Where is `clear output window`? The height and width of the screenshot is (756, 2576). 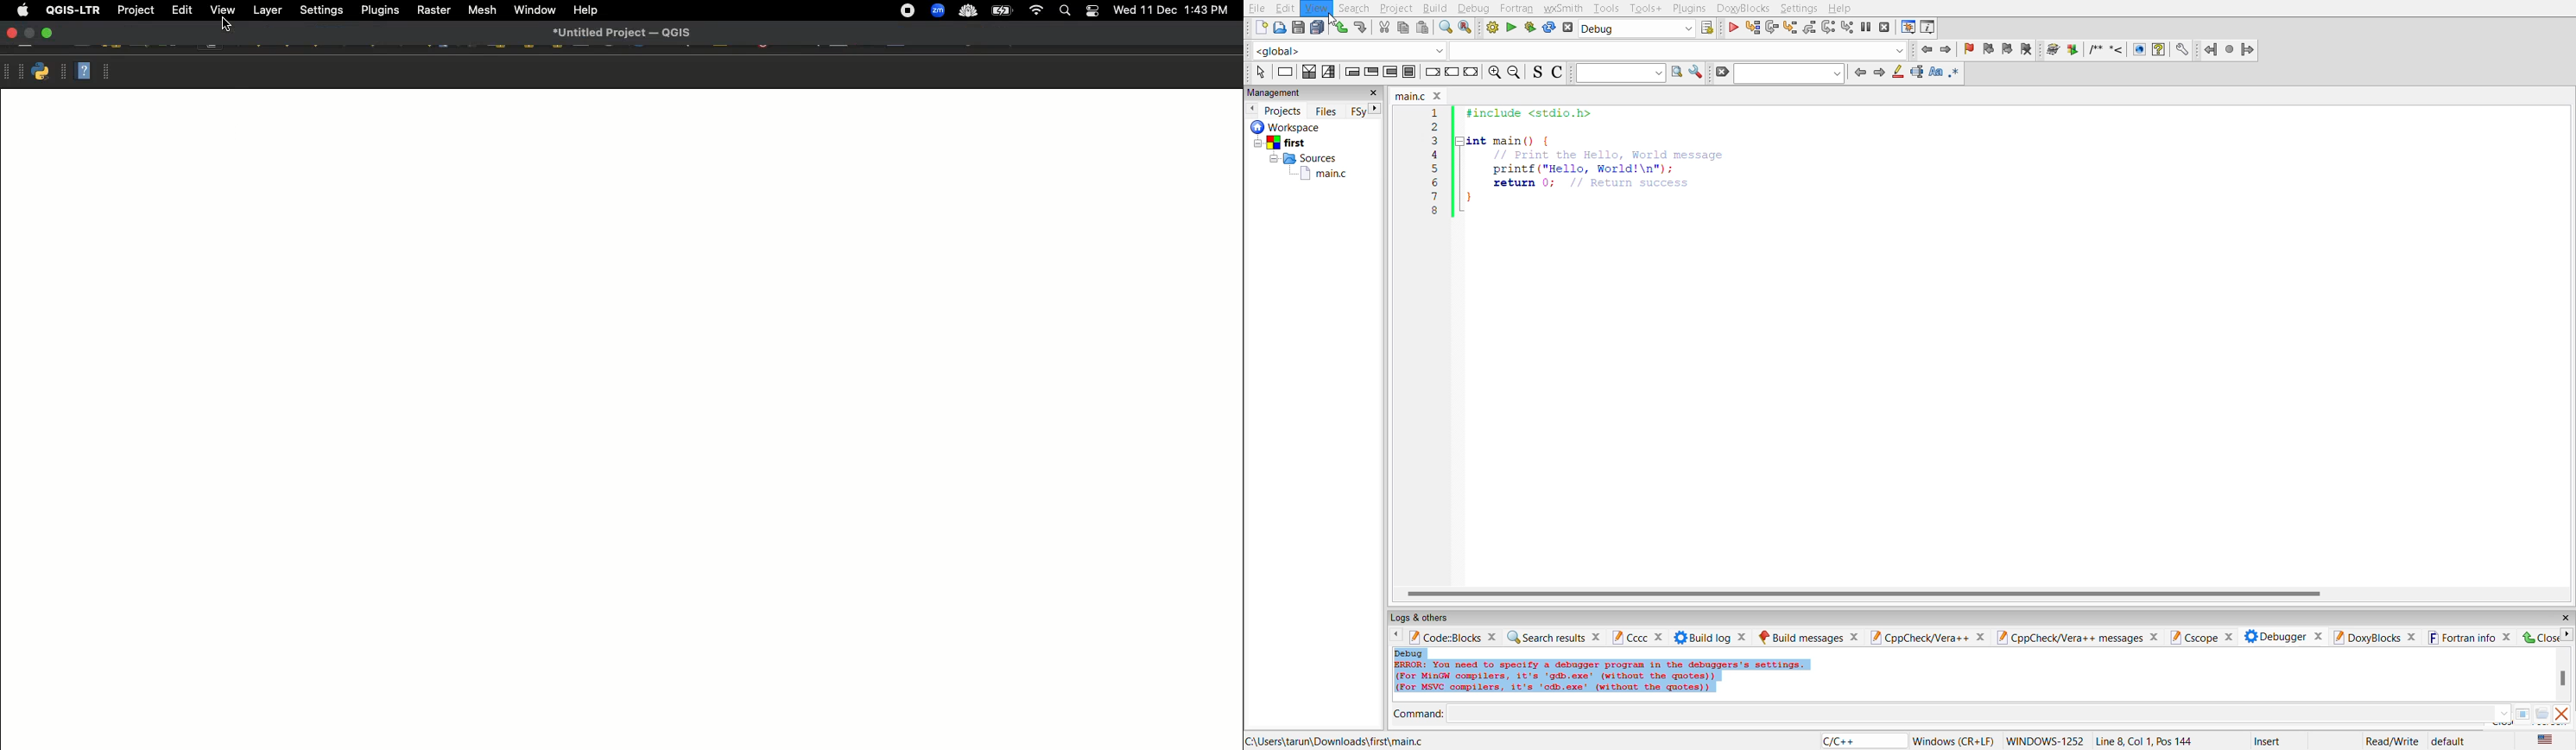 clear output window is located at coordinates (2564, 715).